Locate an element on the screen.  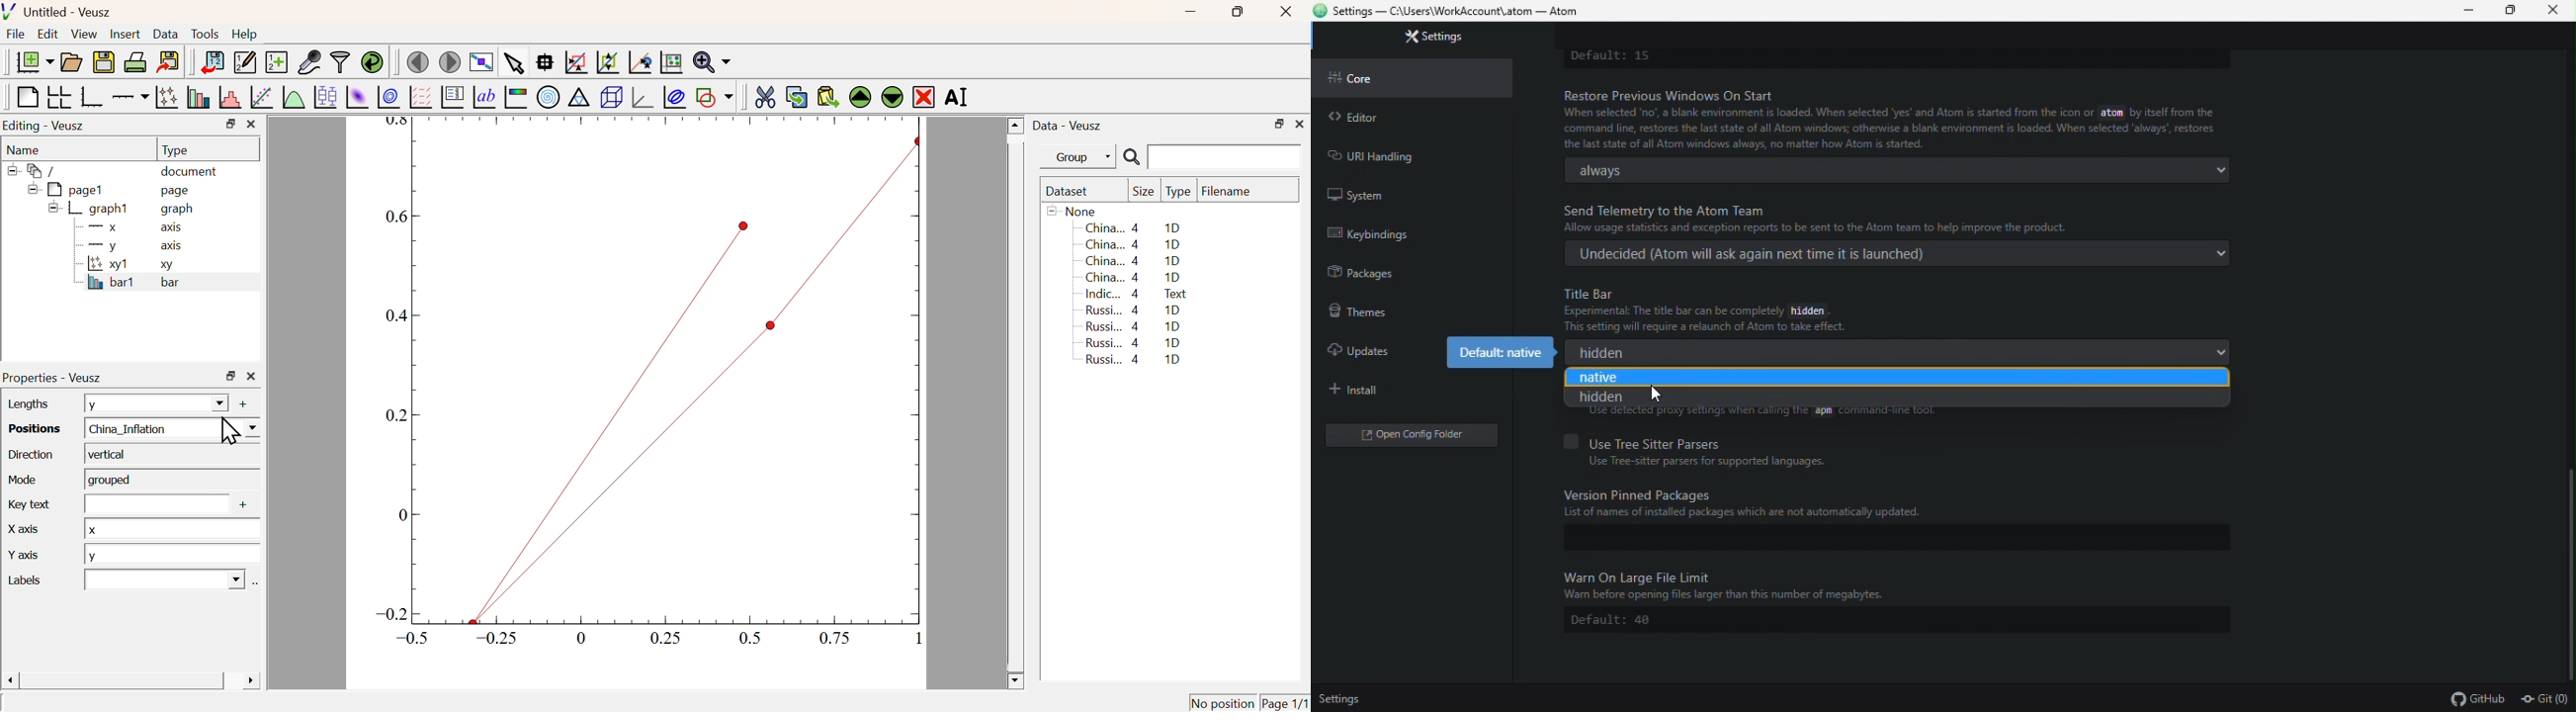
Plot bar charts is located at coordinates (198, 97).